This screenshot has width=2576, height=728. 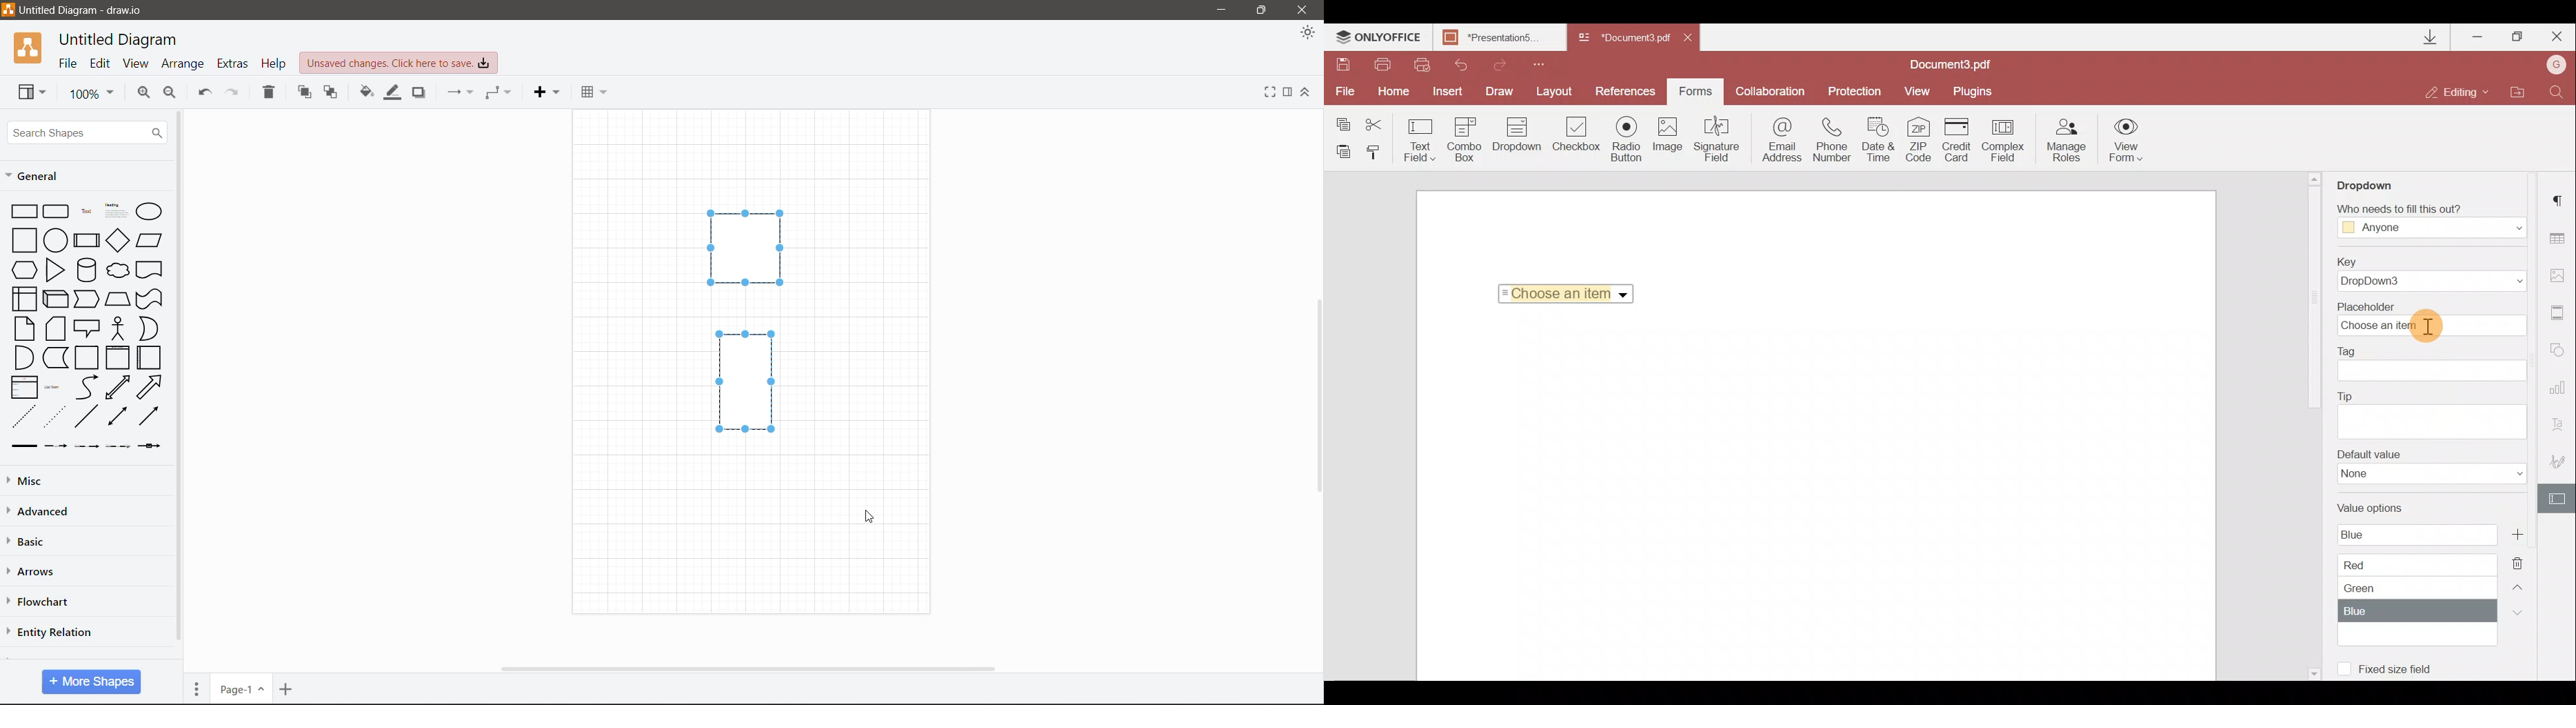 What do you see at coordinates (546, 92) in the screenshot?
I see `Insert` at bounding box center [546, 92].